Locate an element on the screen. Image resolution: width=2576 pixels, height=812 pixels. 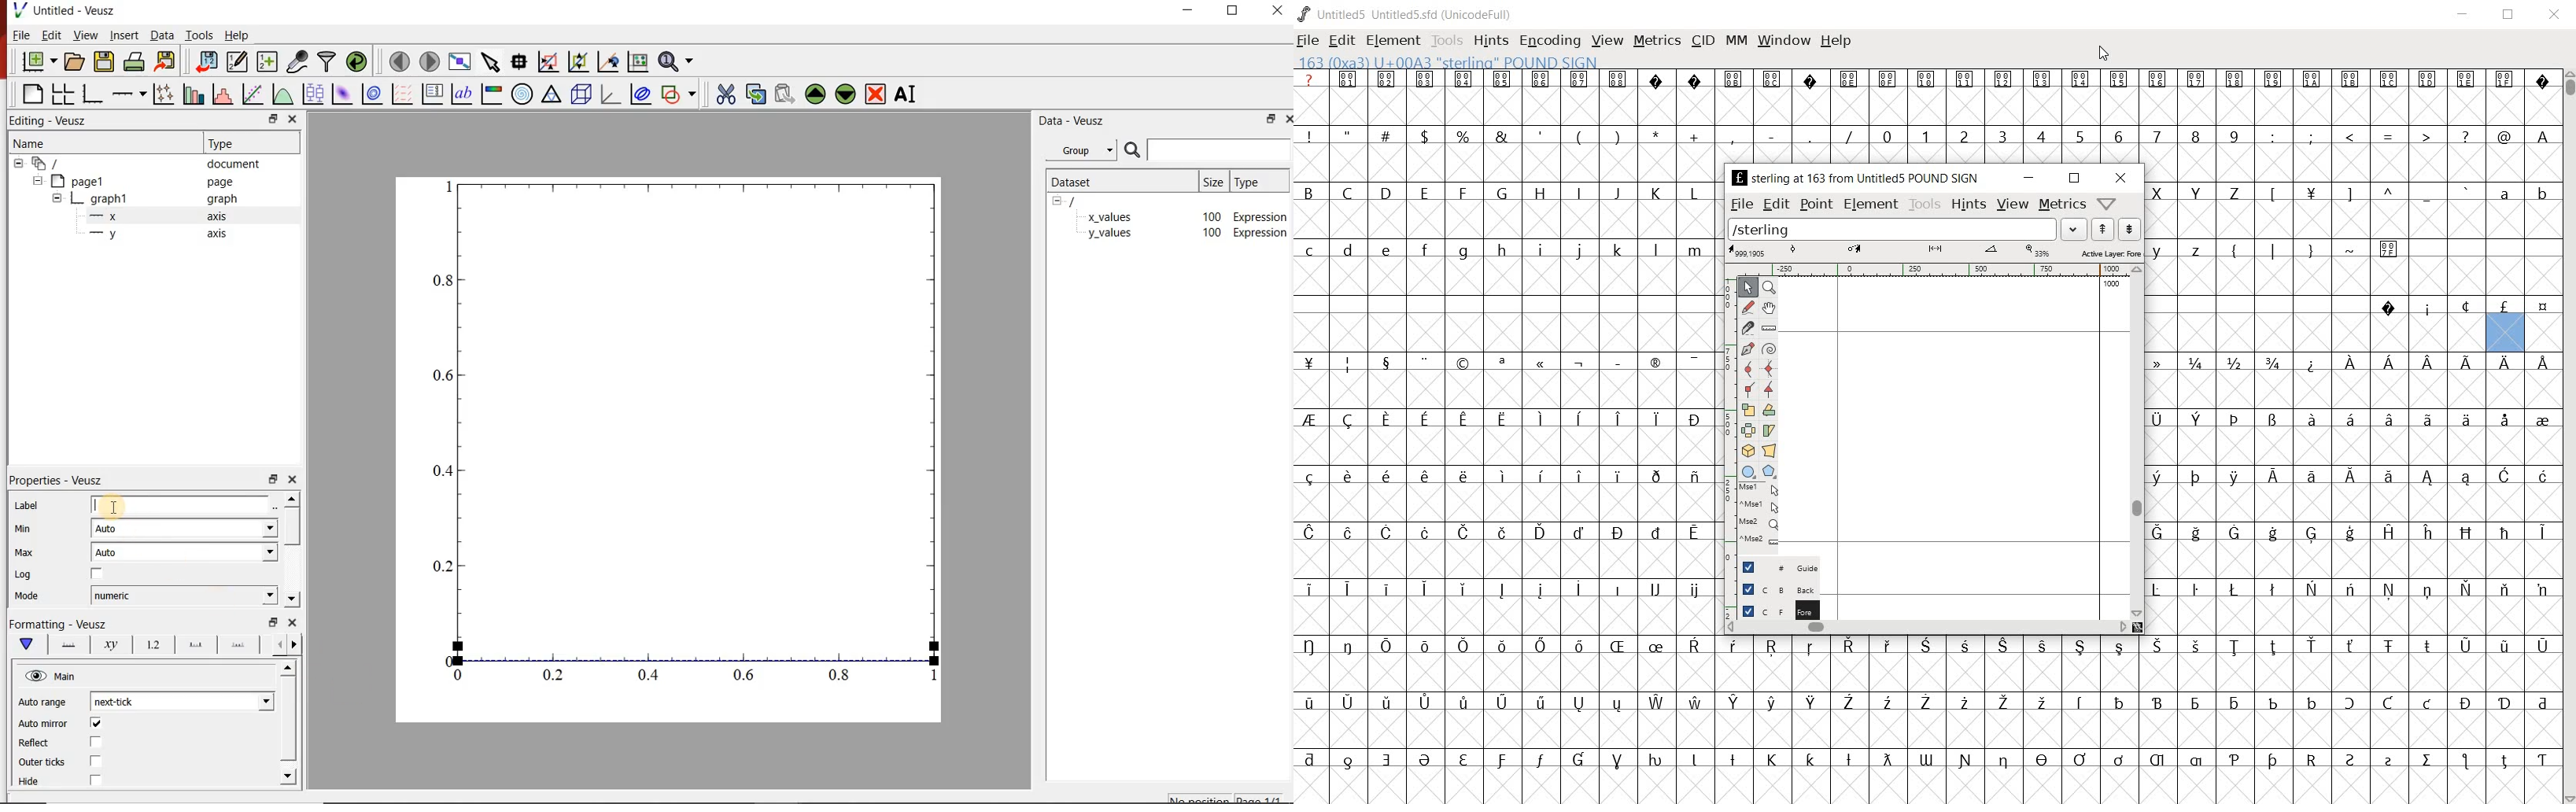
MM is located at coordinates (1737, 42).